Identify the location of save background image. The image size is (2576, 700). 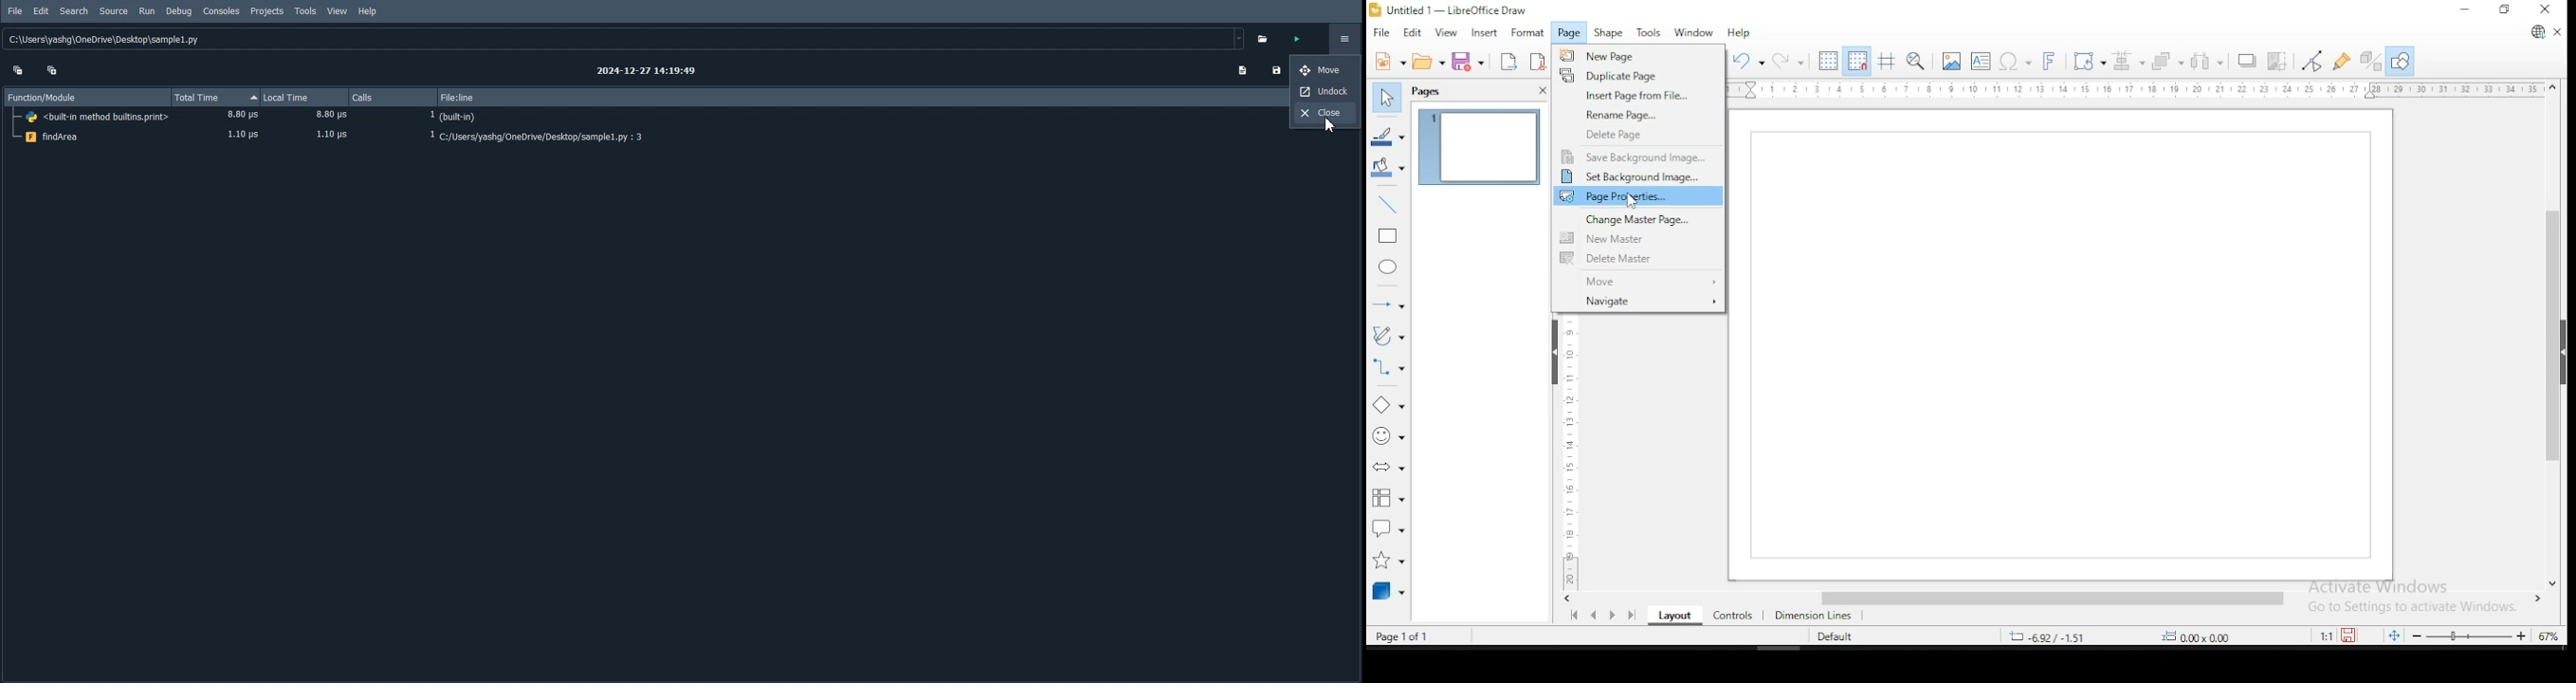
(1638, 157).